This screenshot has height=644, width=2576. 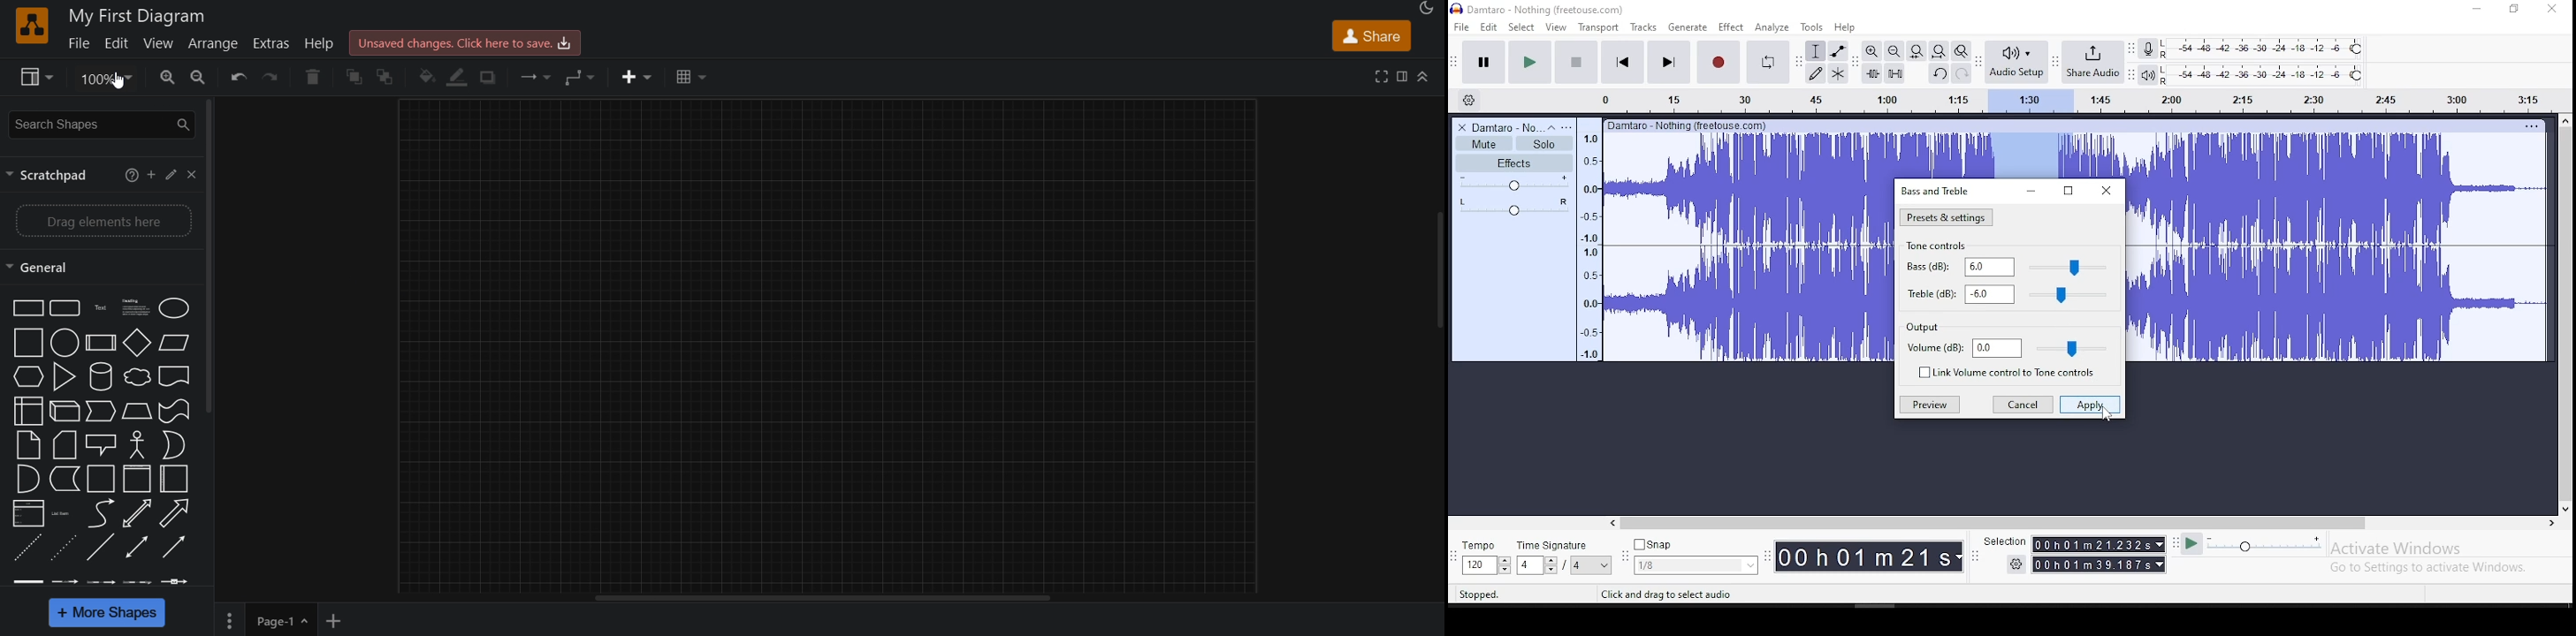 I want to click on drop down, so click(x=1960, y=557).